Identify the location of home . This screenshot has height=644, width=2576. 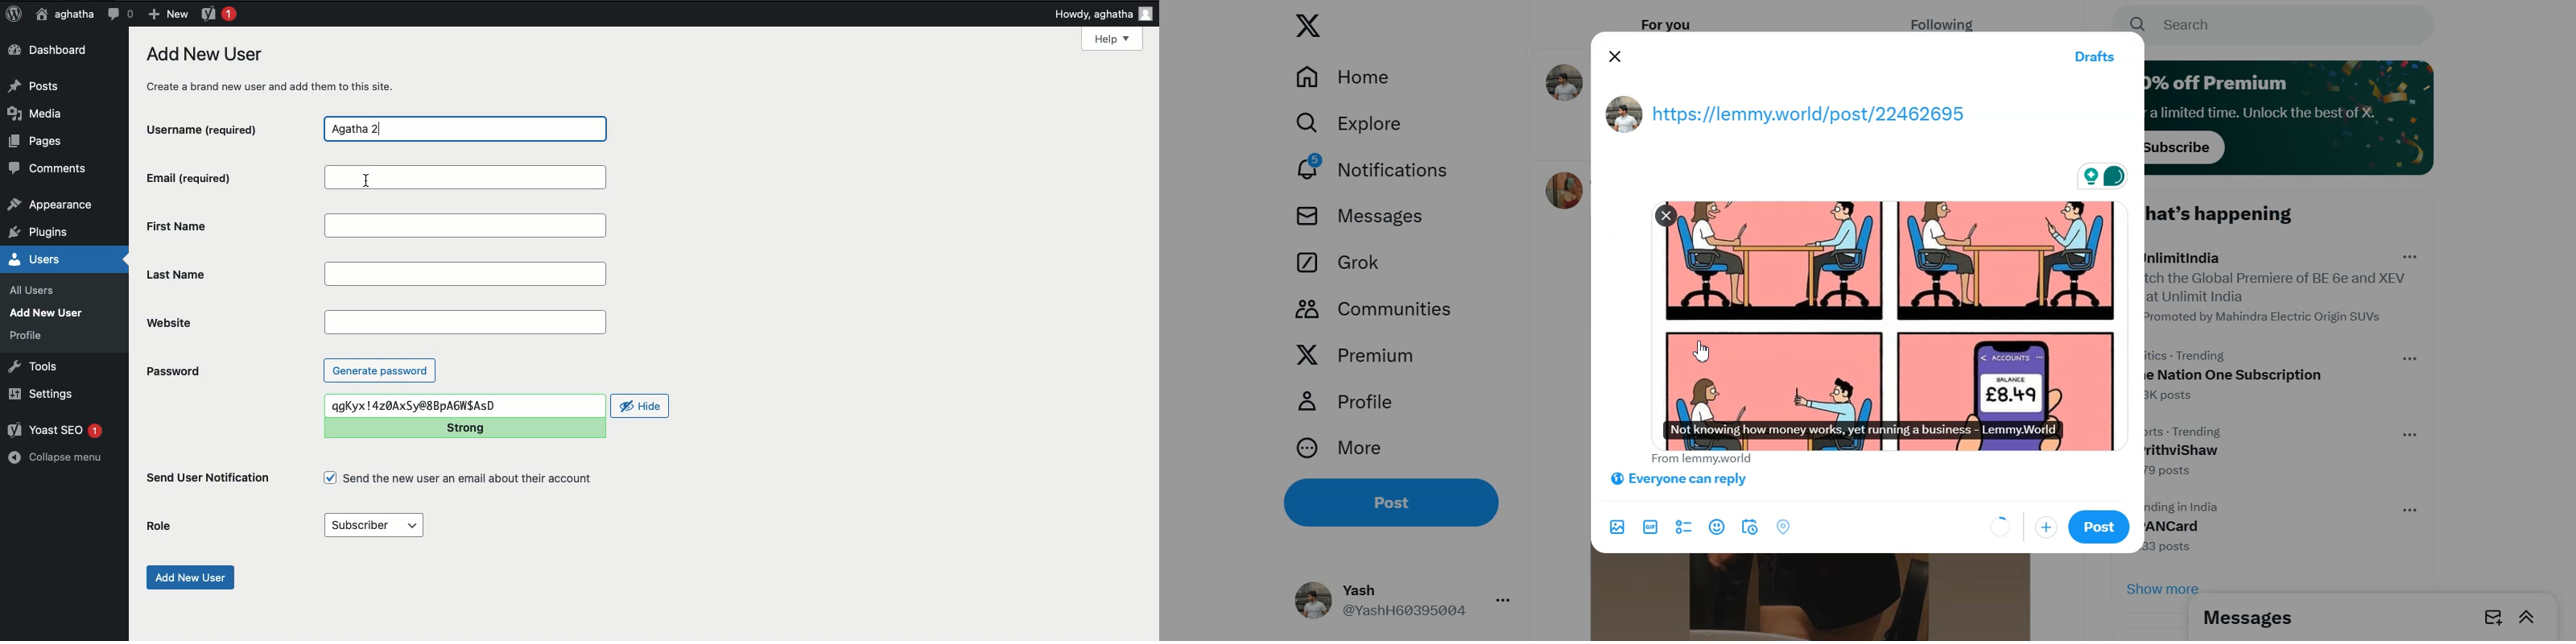
(1341, 79).